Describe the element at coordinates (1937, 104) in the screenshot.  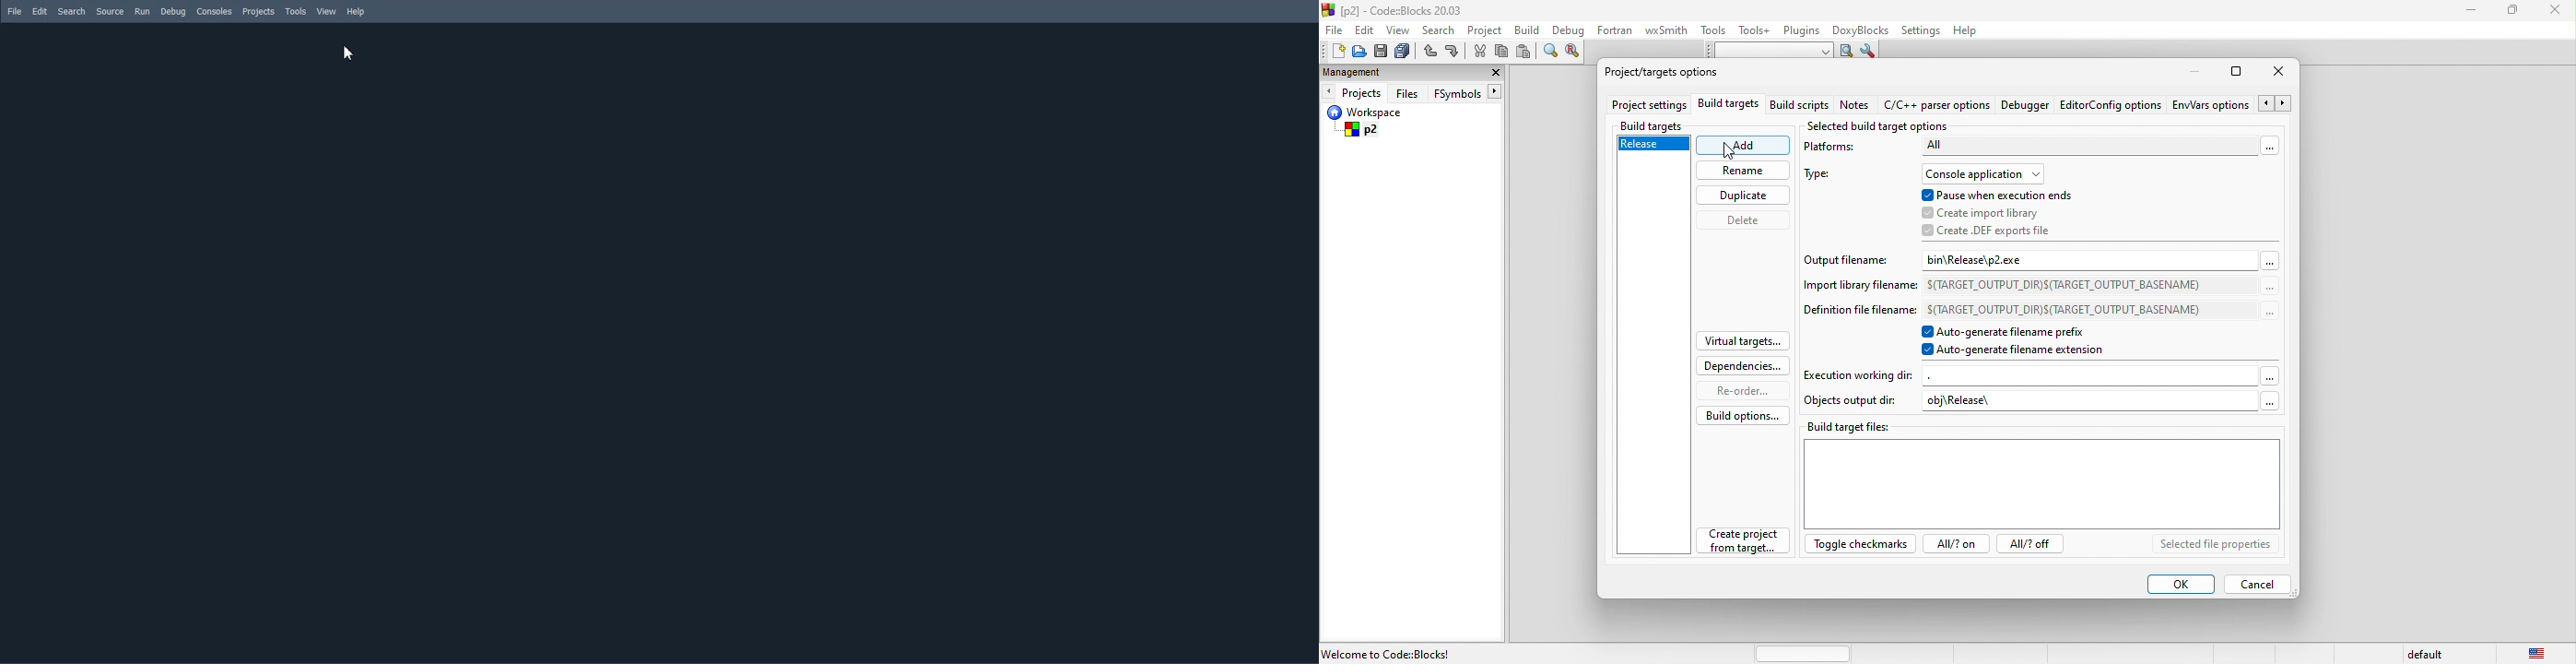
I see `c\c++parser option` at that location.